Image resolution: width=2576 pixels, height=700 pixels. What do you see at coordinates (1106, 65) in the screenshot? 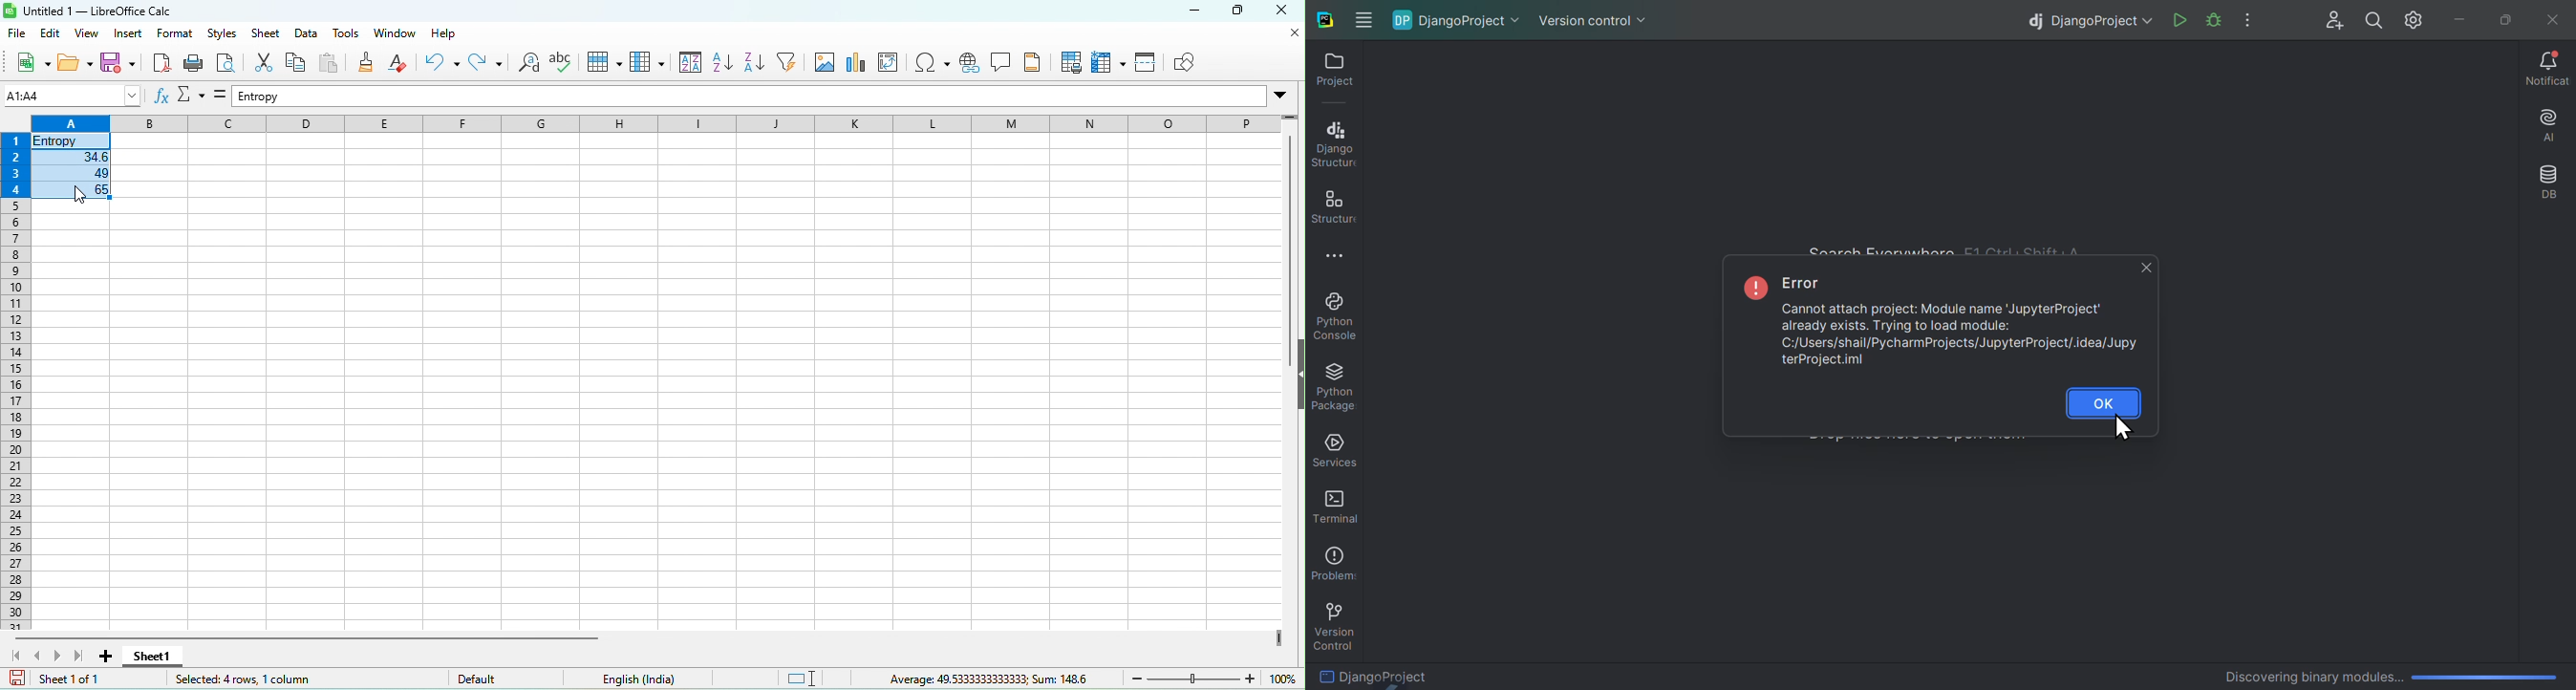
I see `freeze row and column` at bounding box center [1106, 65].